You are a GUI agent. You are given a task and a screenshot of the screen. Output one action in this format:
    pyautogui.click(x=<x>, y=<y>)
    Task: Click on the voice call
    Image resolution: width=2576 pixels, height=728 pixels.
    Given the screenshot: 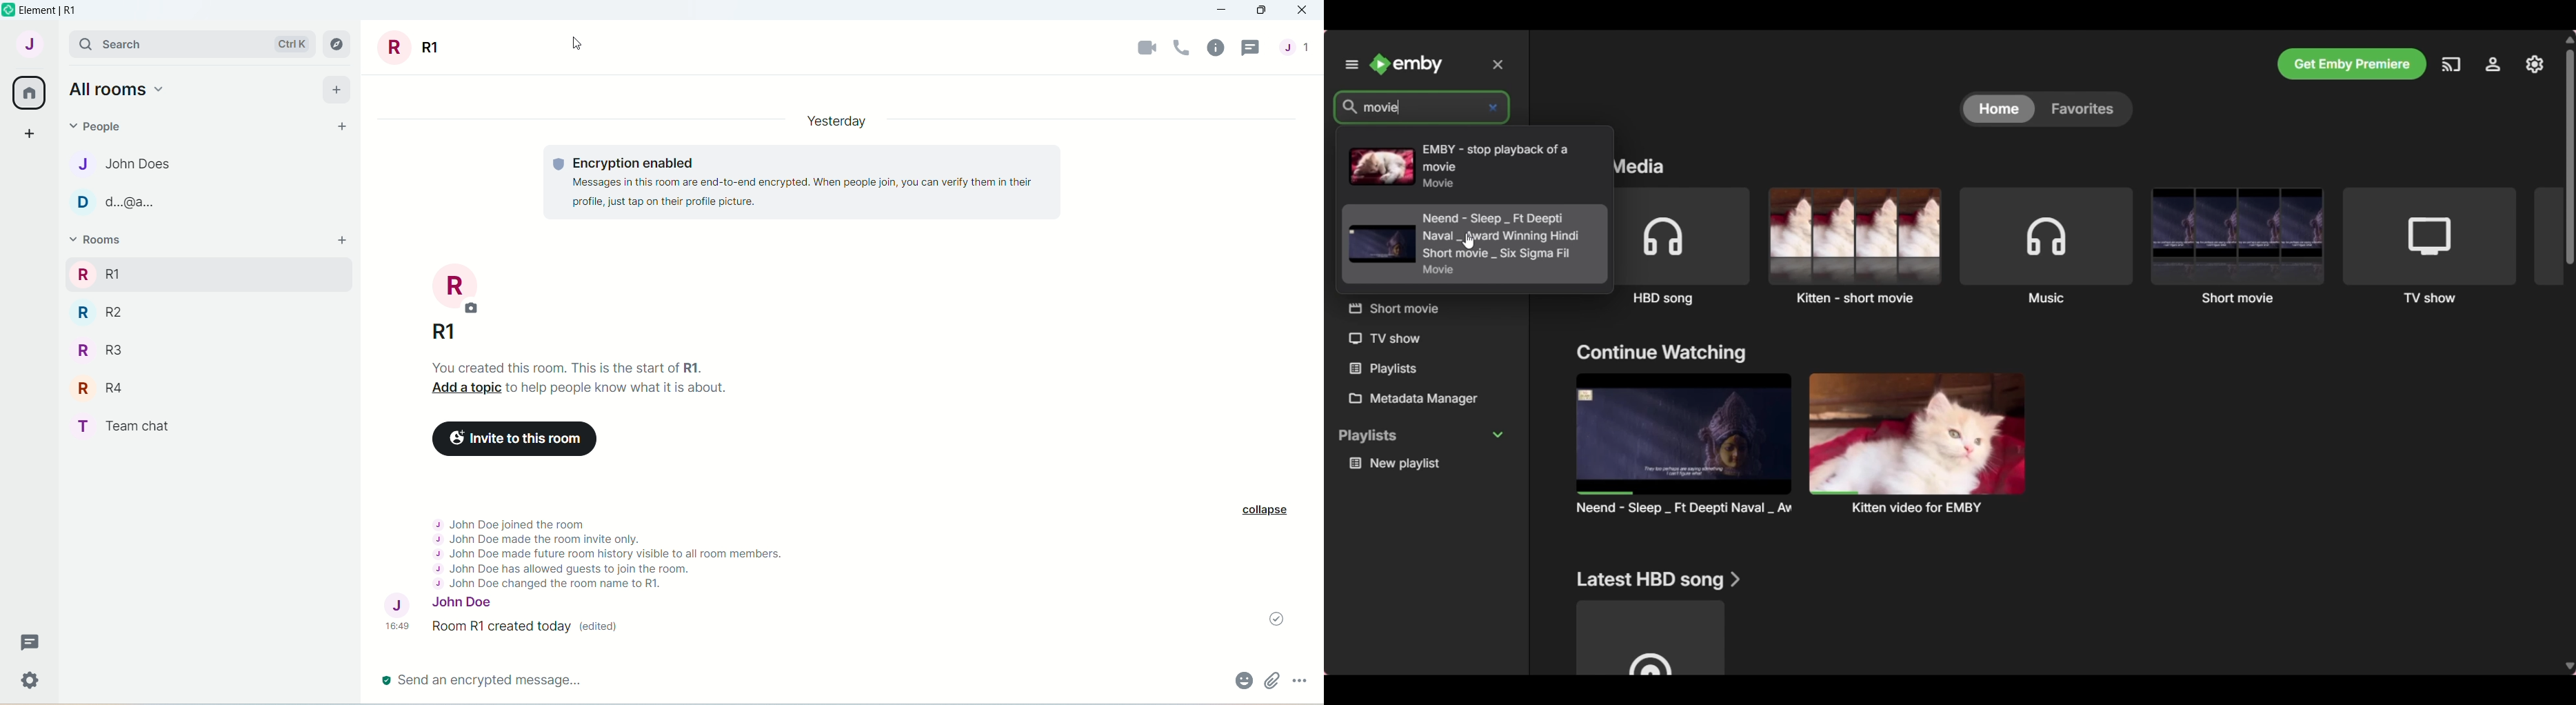 What is the action you would take?
    pyautogui.click(x=1181, y=49)
    